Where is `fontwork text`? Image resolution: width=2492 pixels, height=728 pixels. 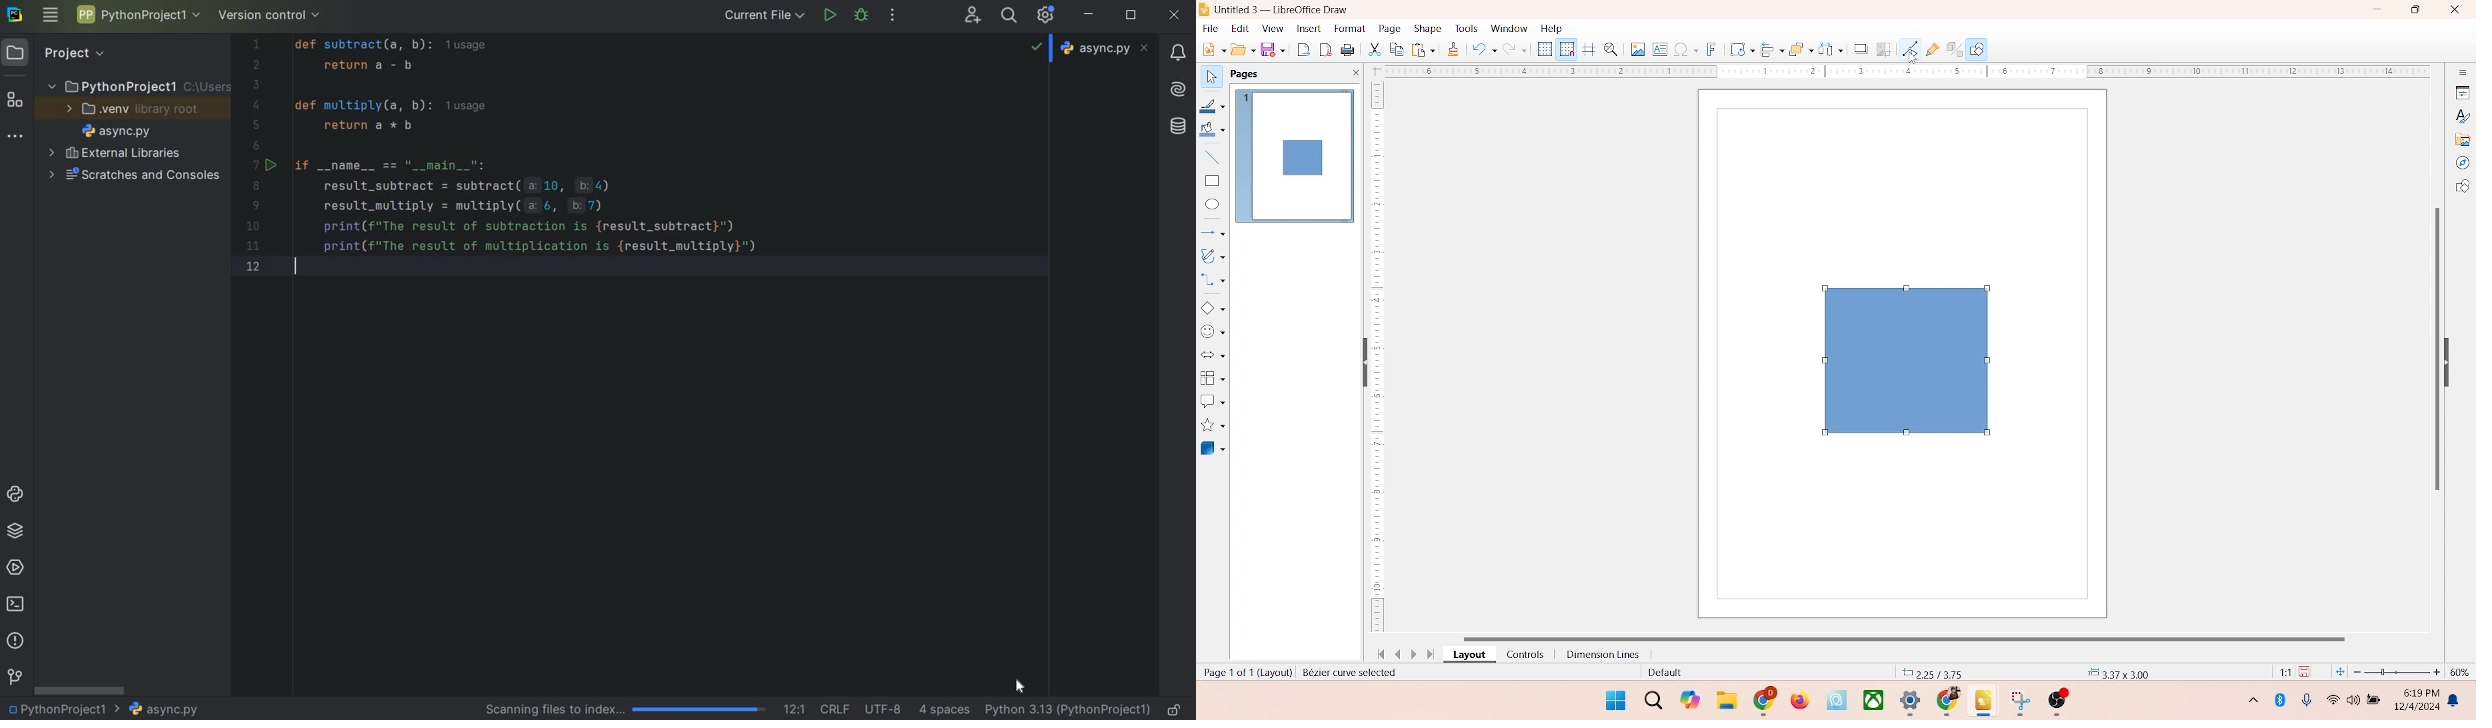 fontwork text is located at coordinates (1712, 47).